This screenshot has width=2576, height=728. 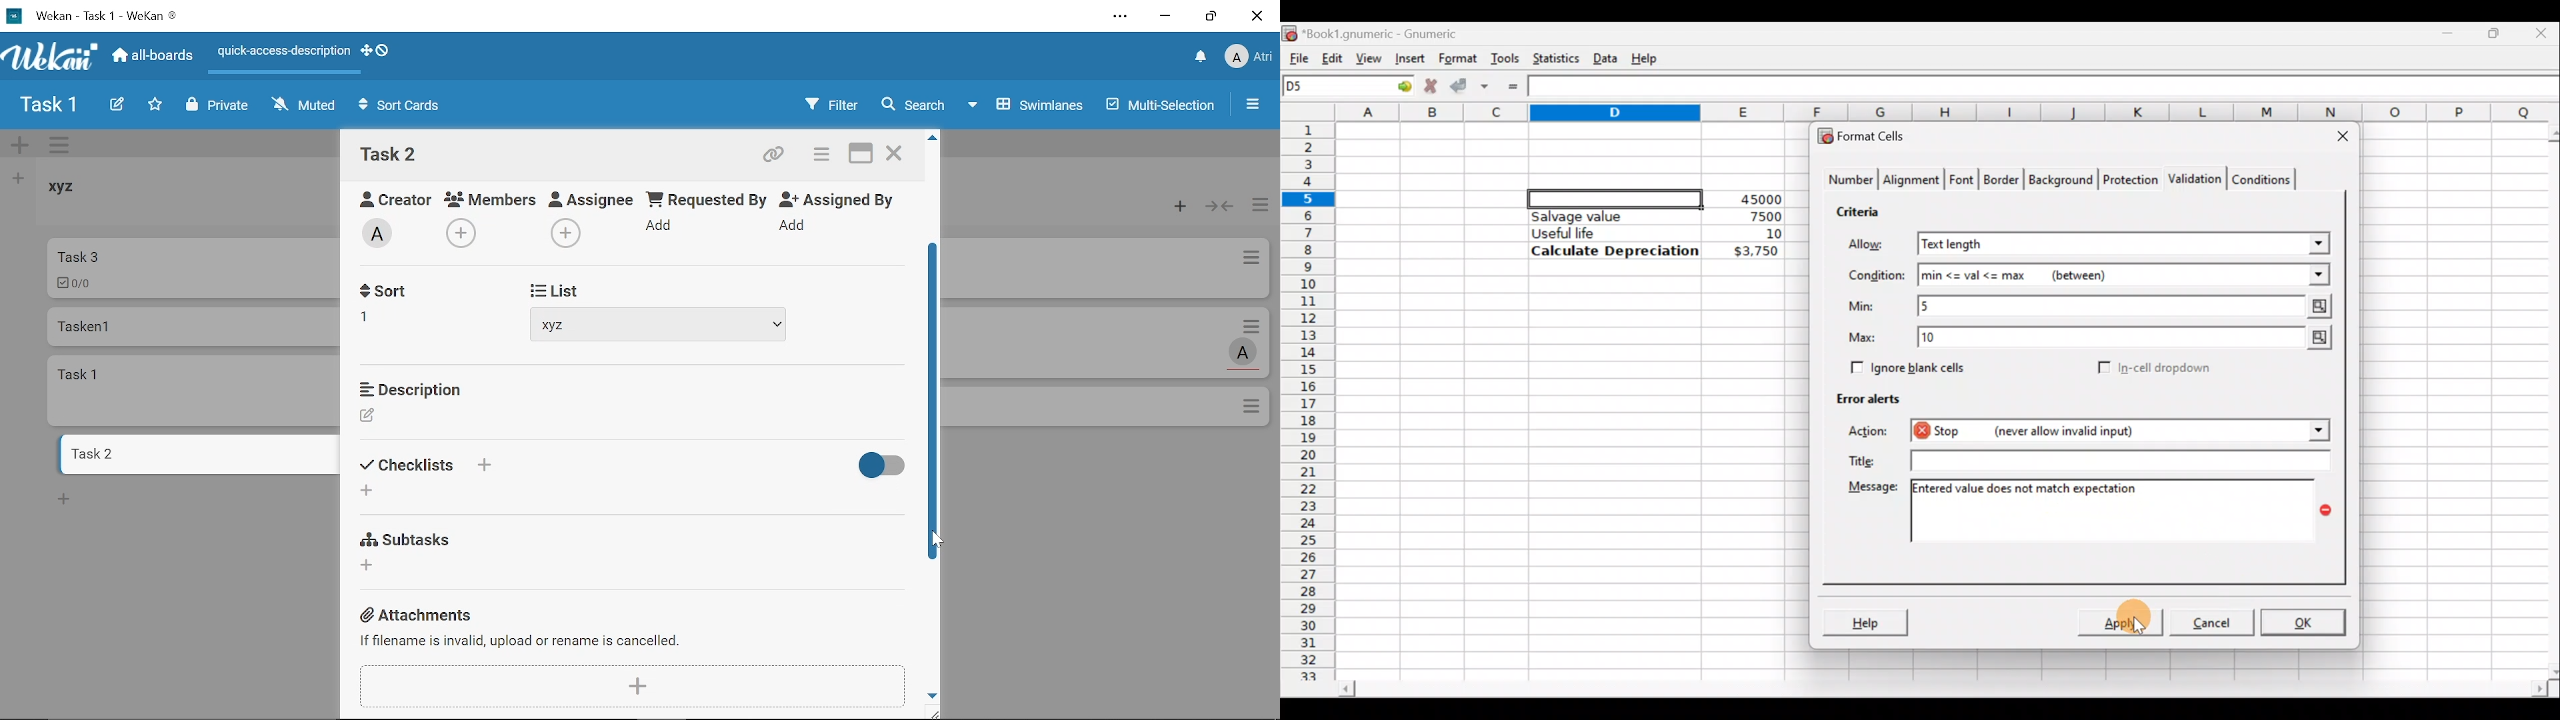 I want to click on Add, so click(x=464, y=231).